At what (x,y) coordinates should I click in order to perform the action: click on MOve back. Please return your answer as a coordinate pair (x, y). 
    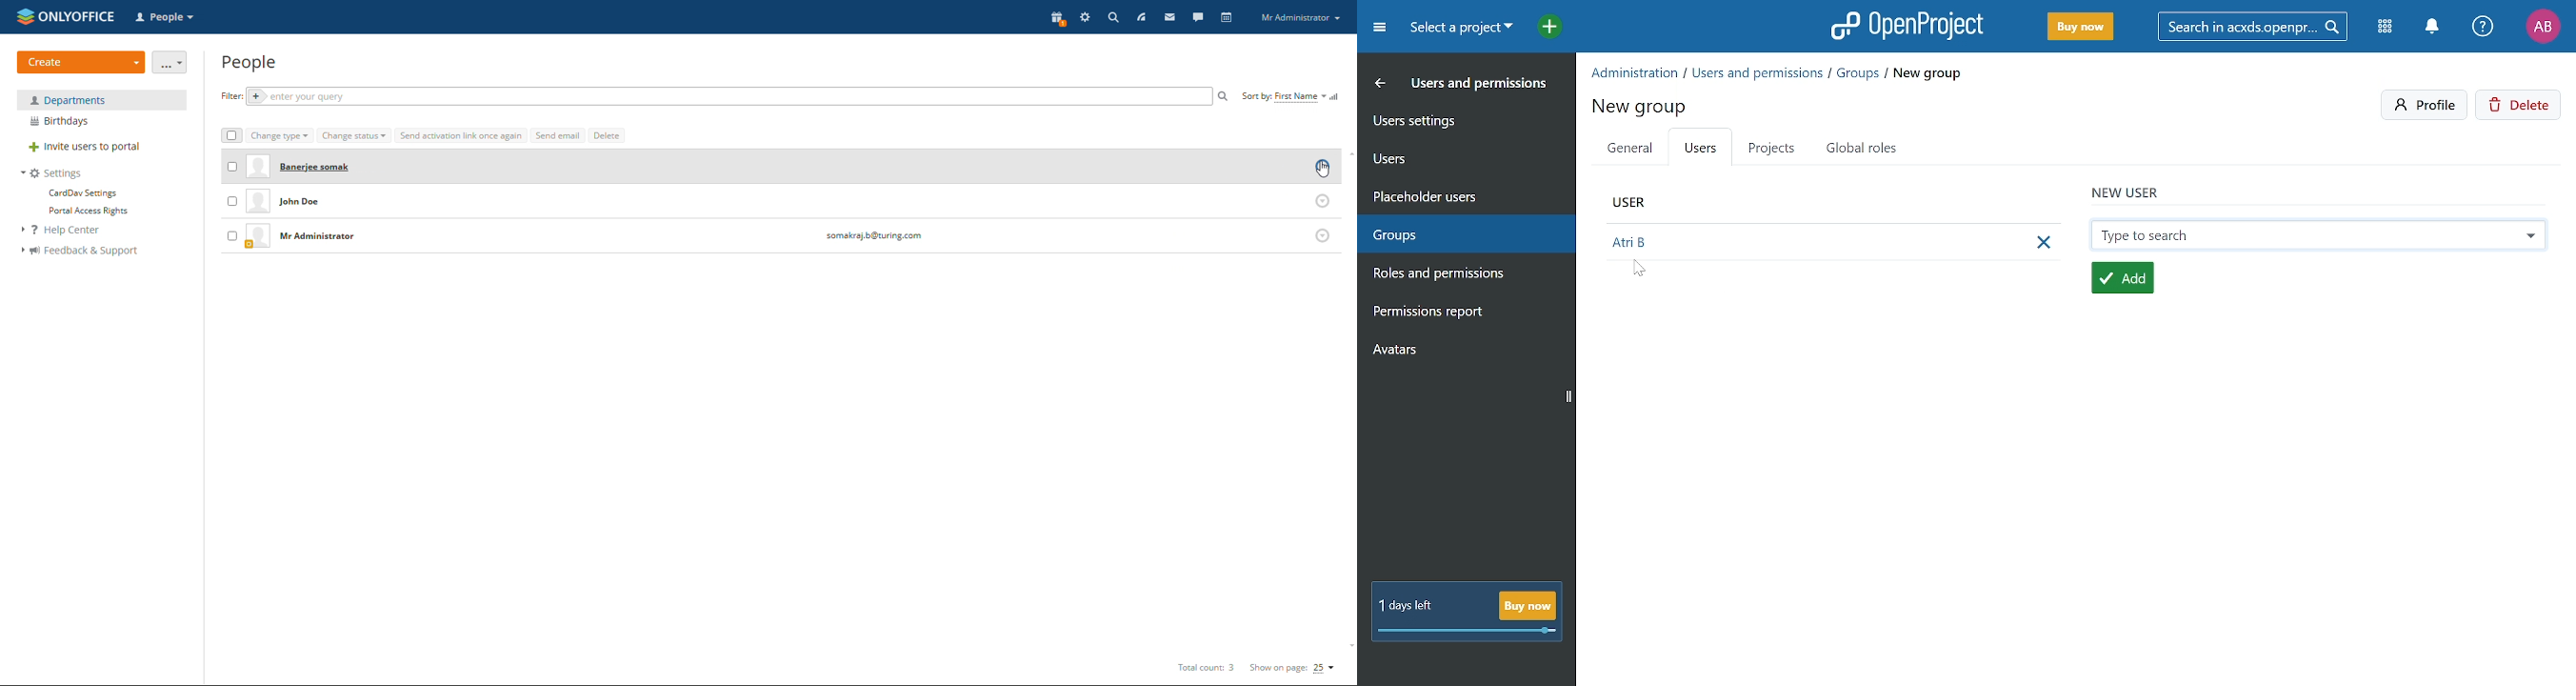
    Looking at the image, I should click on (1376, 82).